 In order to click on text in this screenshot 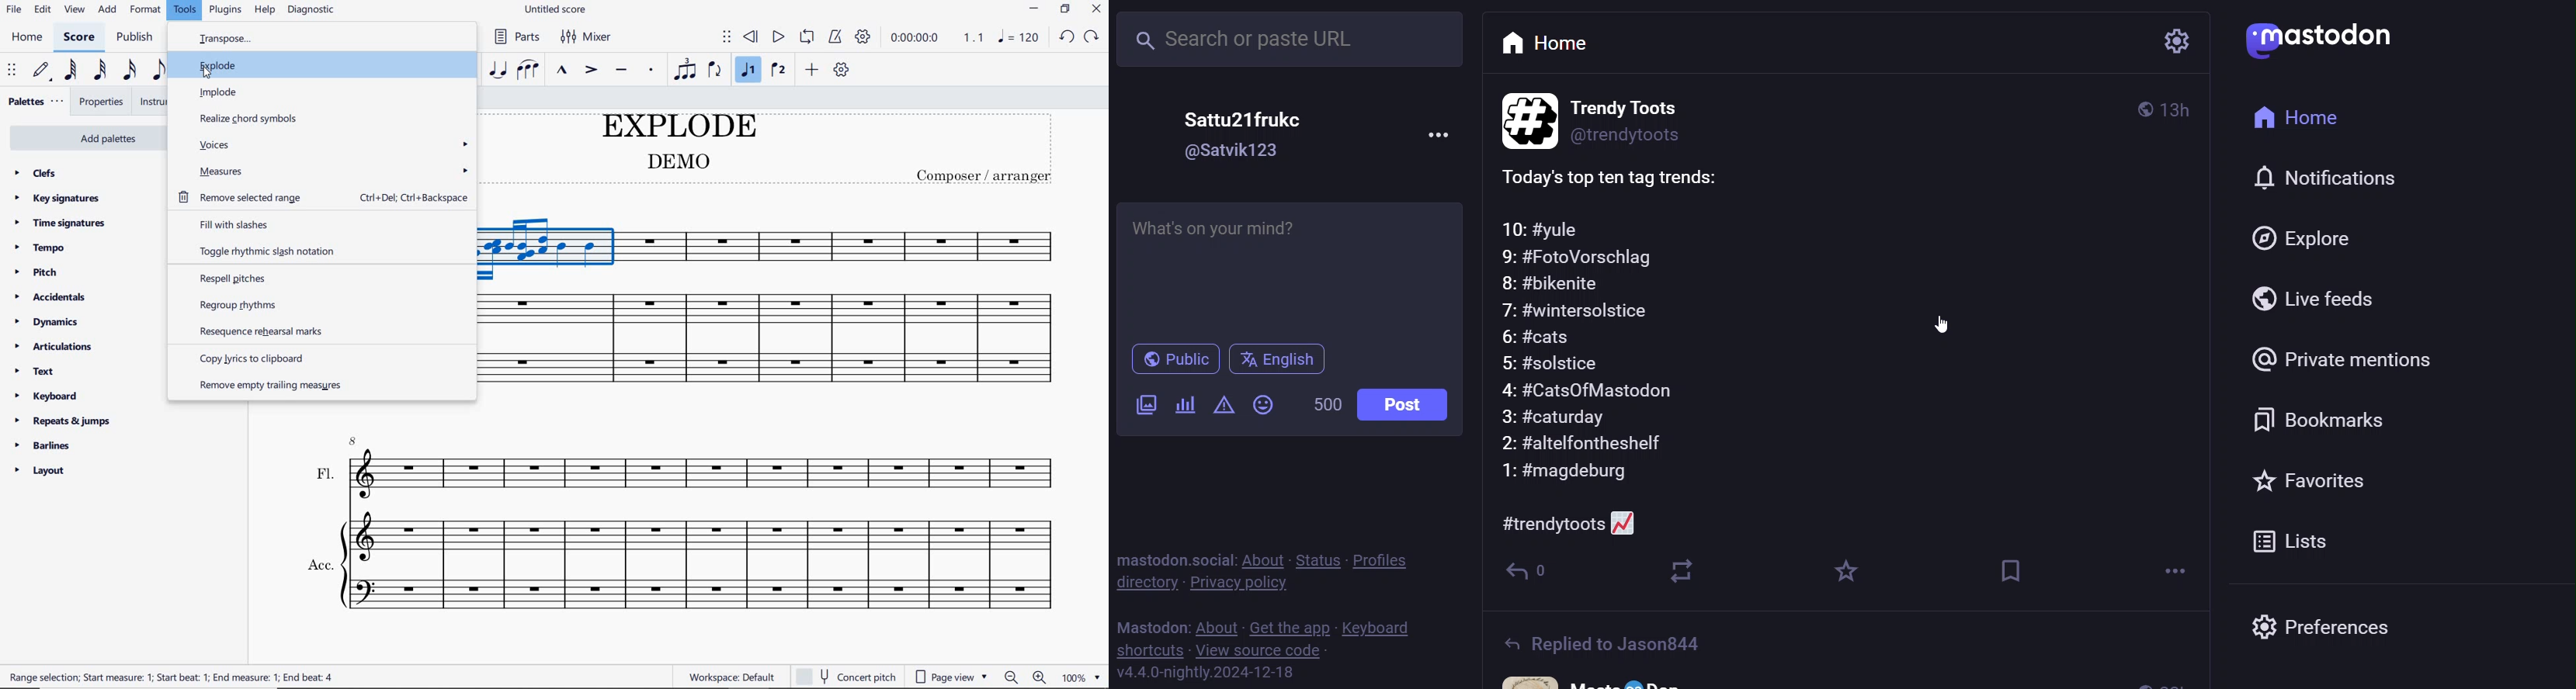, I will do `click(36, 372)`.